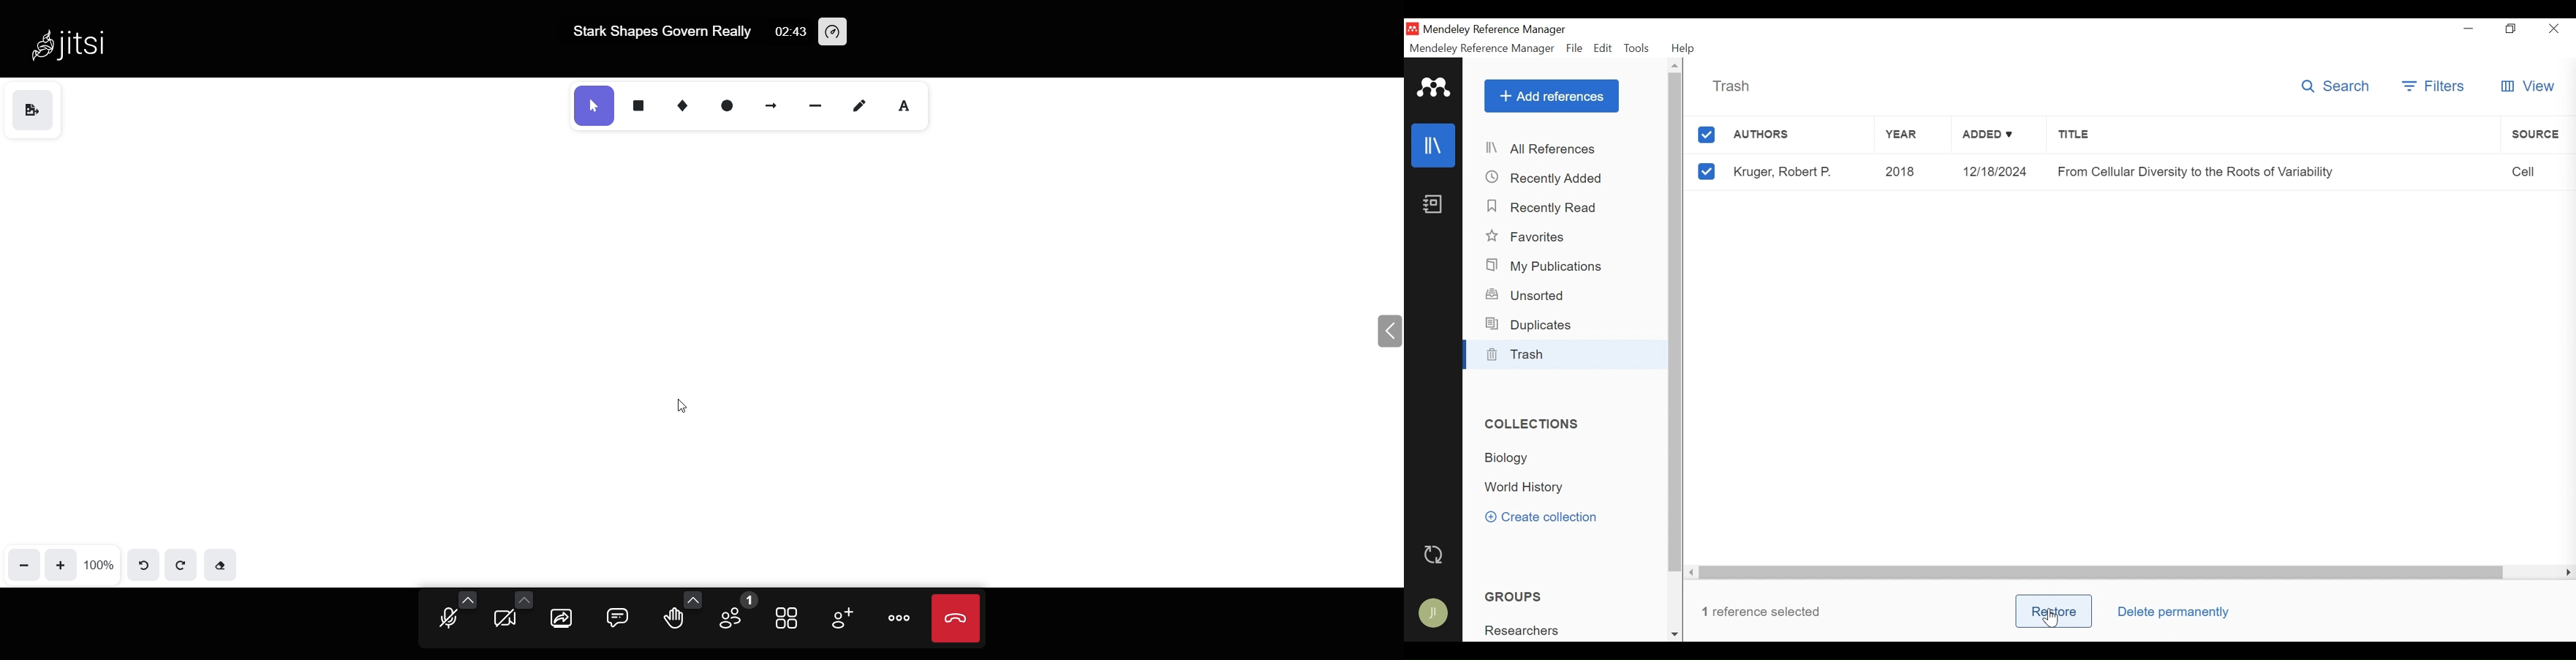 Image resolution: width=2576 pixels, height=672 pixels. What do you see at coordinates (733, 613) in the screenshot?
I see `participant` at bounding box center [733, 613].